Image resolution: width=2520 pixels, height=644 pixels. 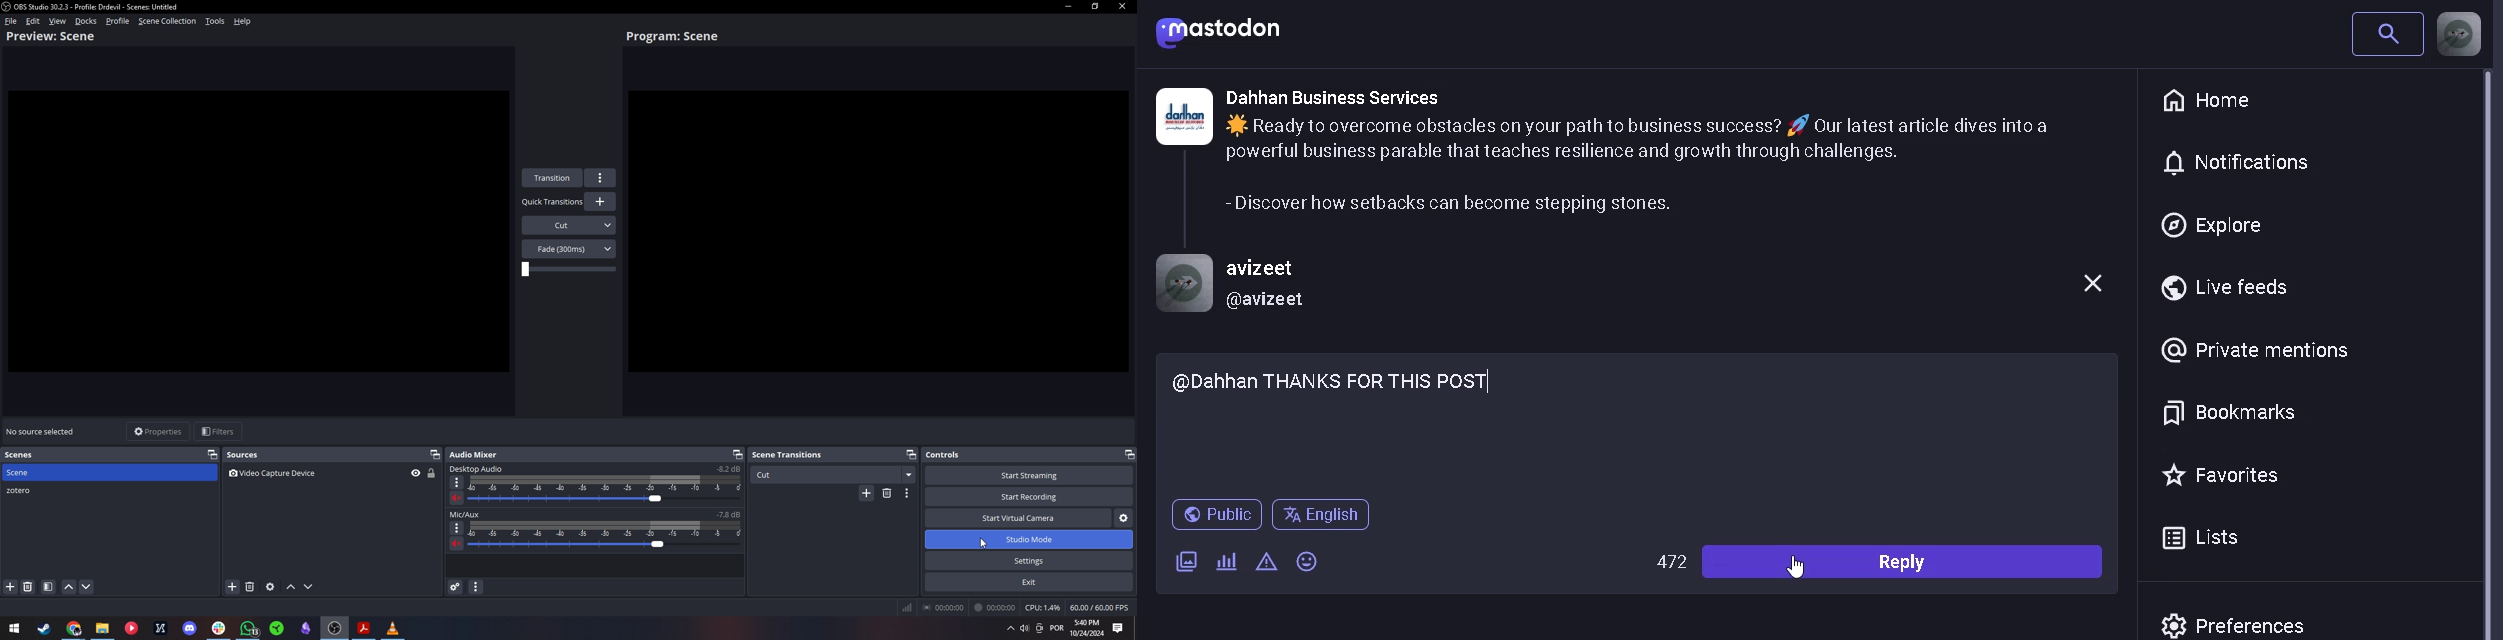 What do you see at coordinates (415, 473) in the screenshot?
I see `Source 1 visibility` at bounding box center [415, 473].